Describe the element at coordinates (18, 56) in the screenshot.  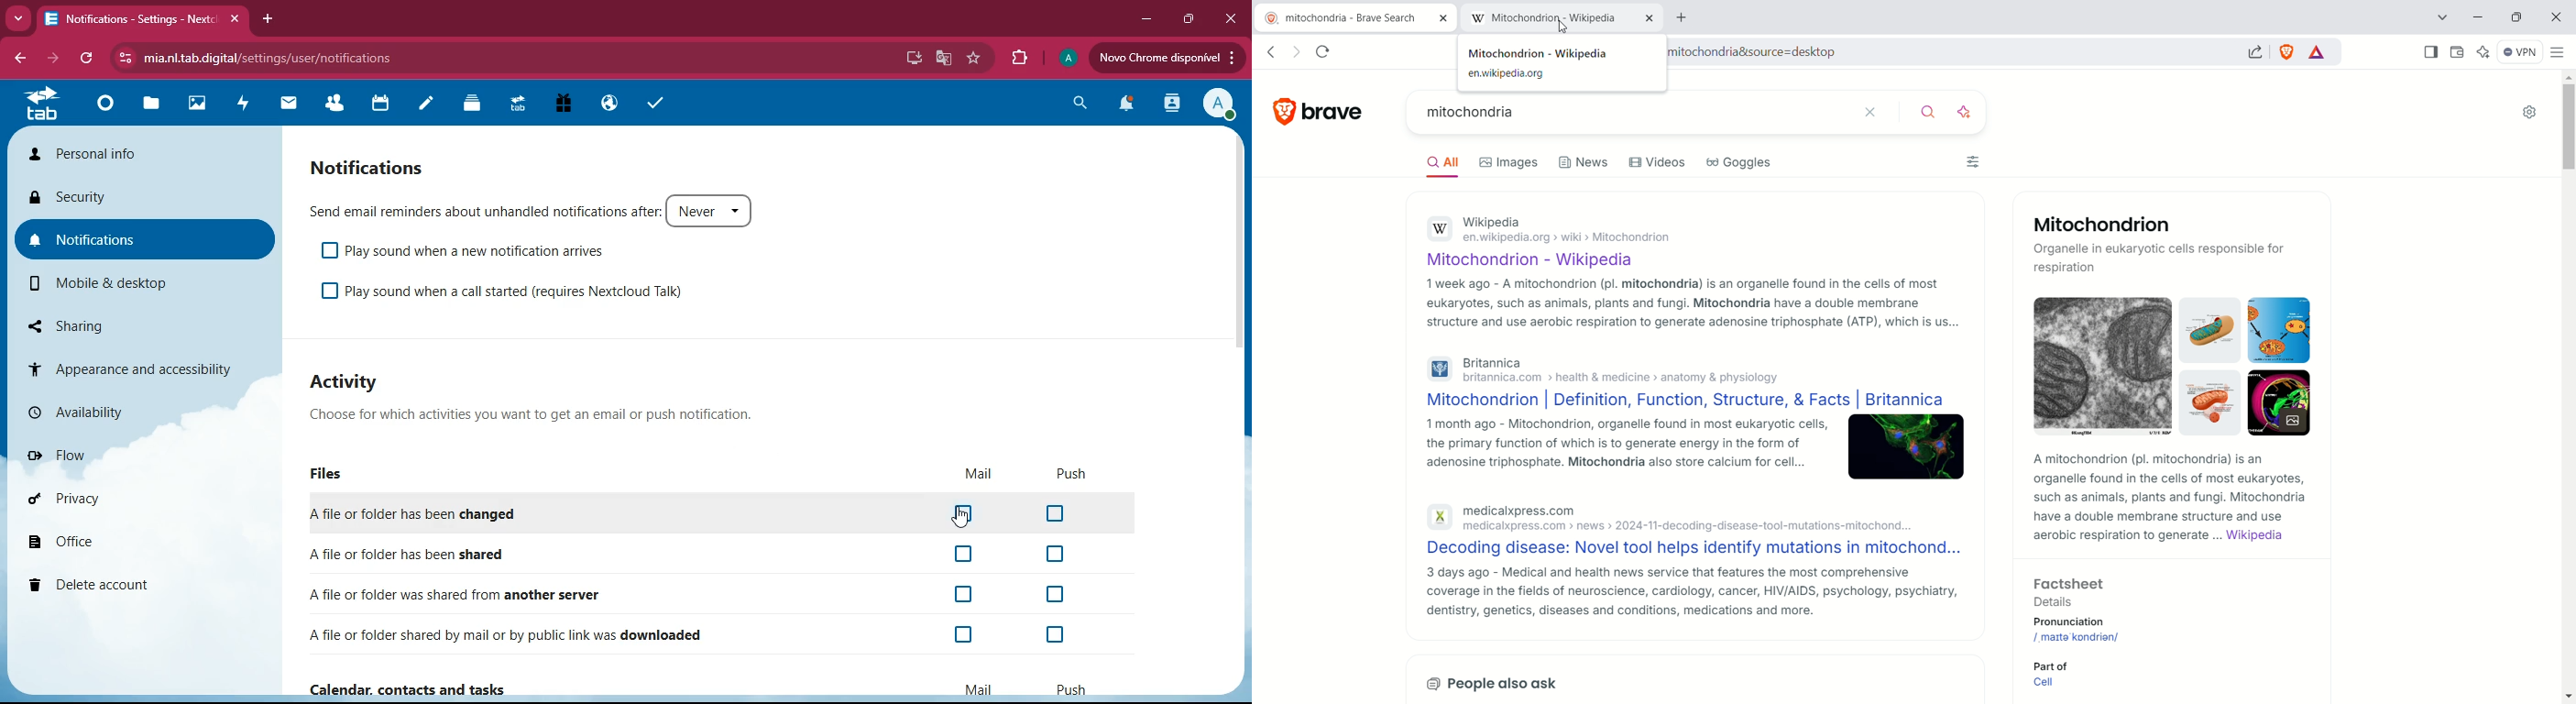
I see `back` at that location.